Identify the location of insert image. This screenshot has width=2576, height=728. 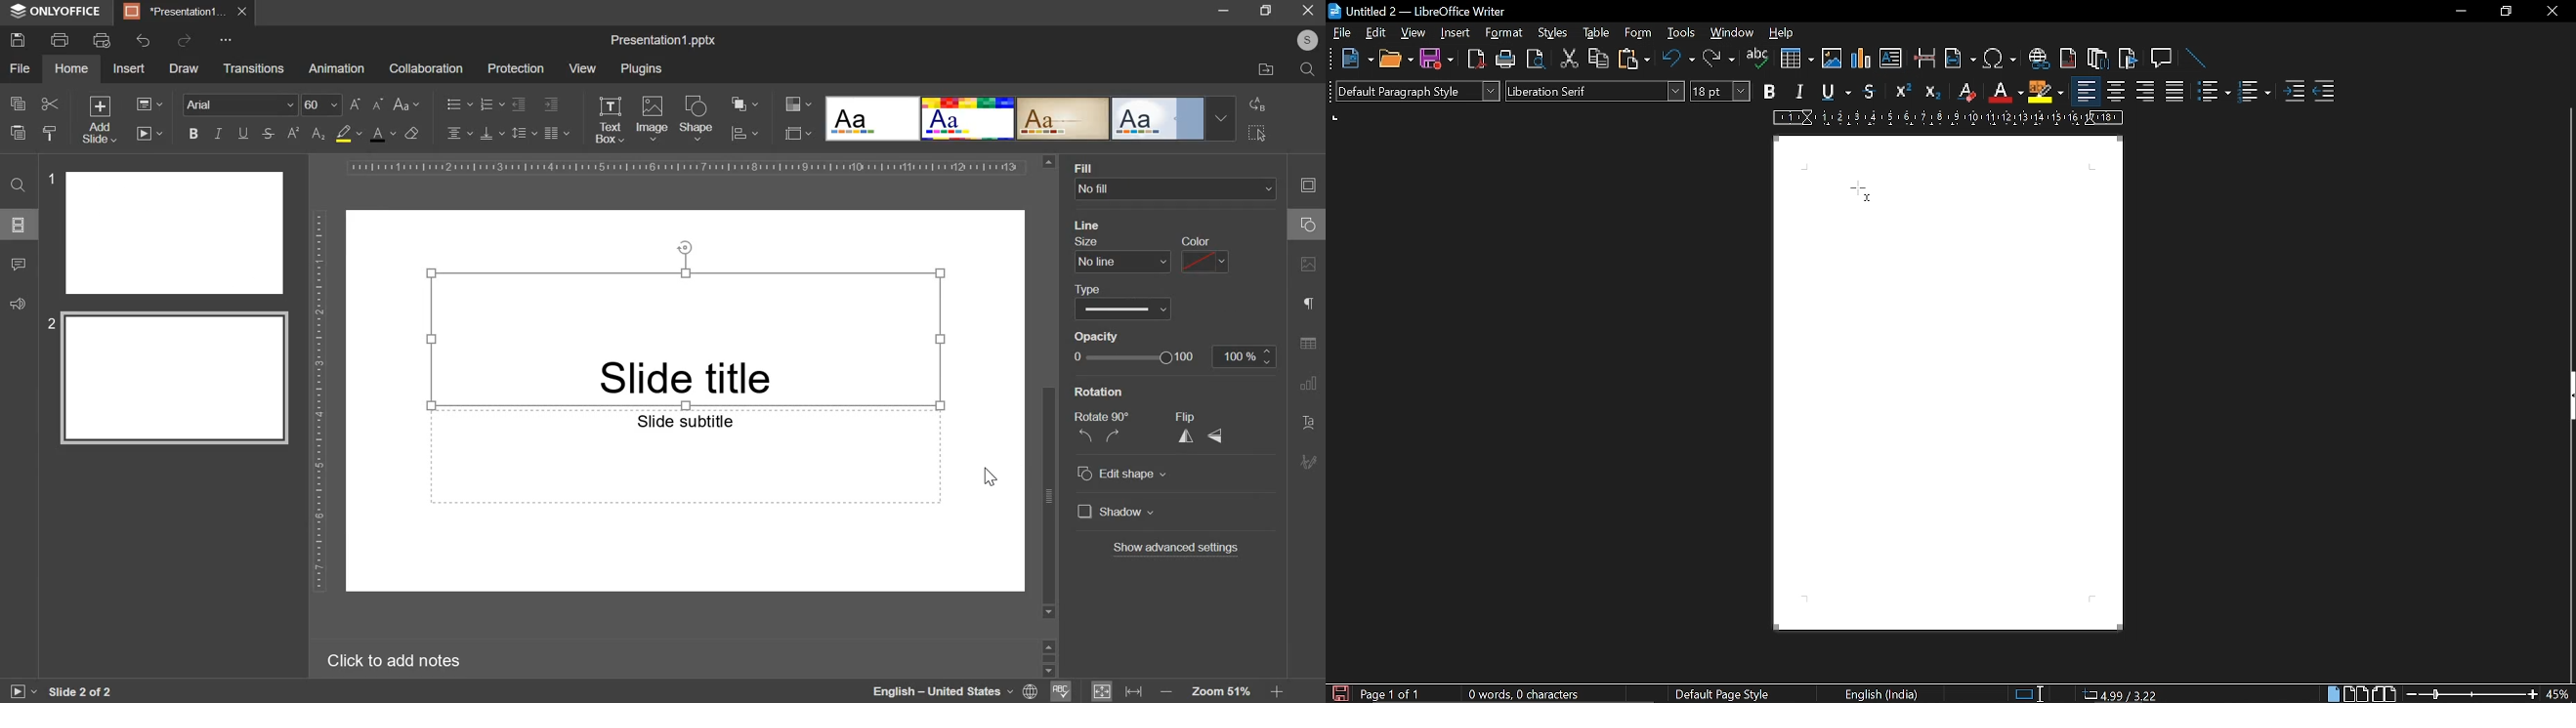
(1832, 61).